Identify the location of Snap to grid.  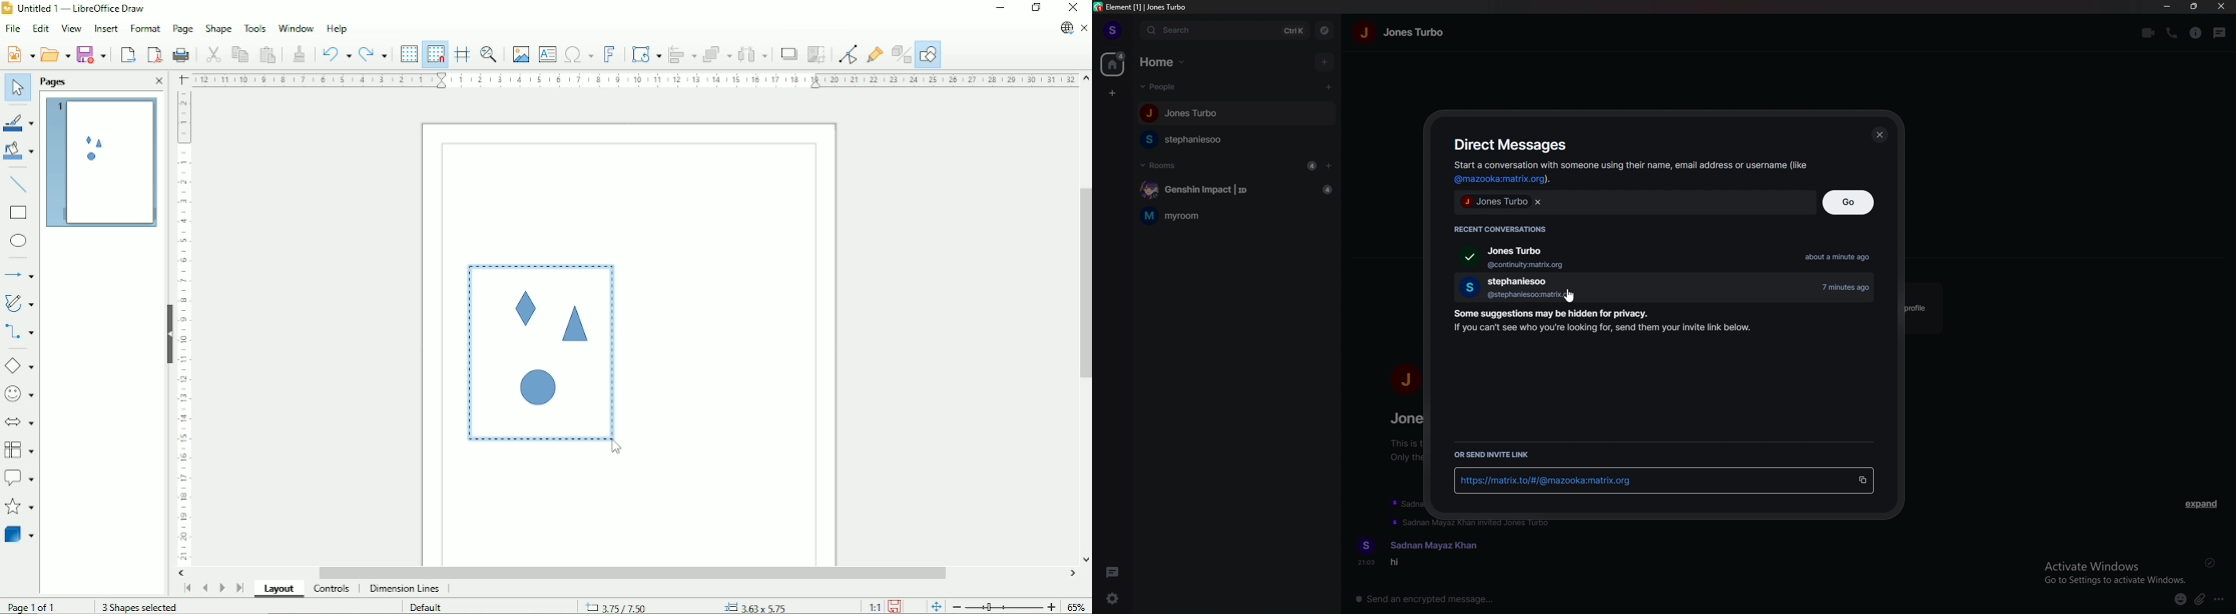
(435, 54).